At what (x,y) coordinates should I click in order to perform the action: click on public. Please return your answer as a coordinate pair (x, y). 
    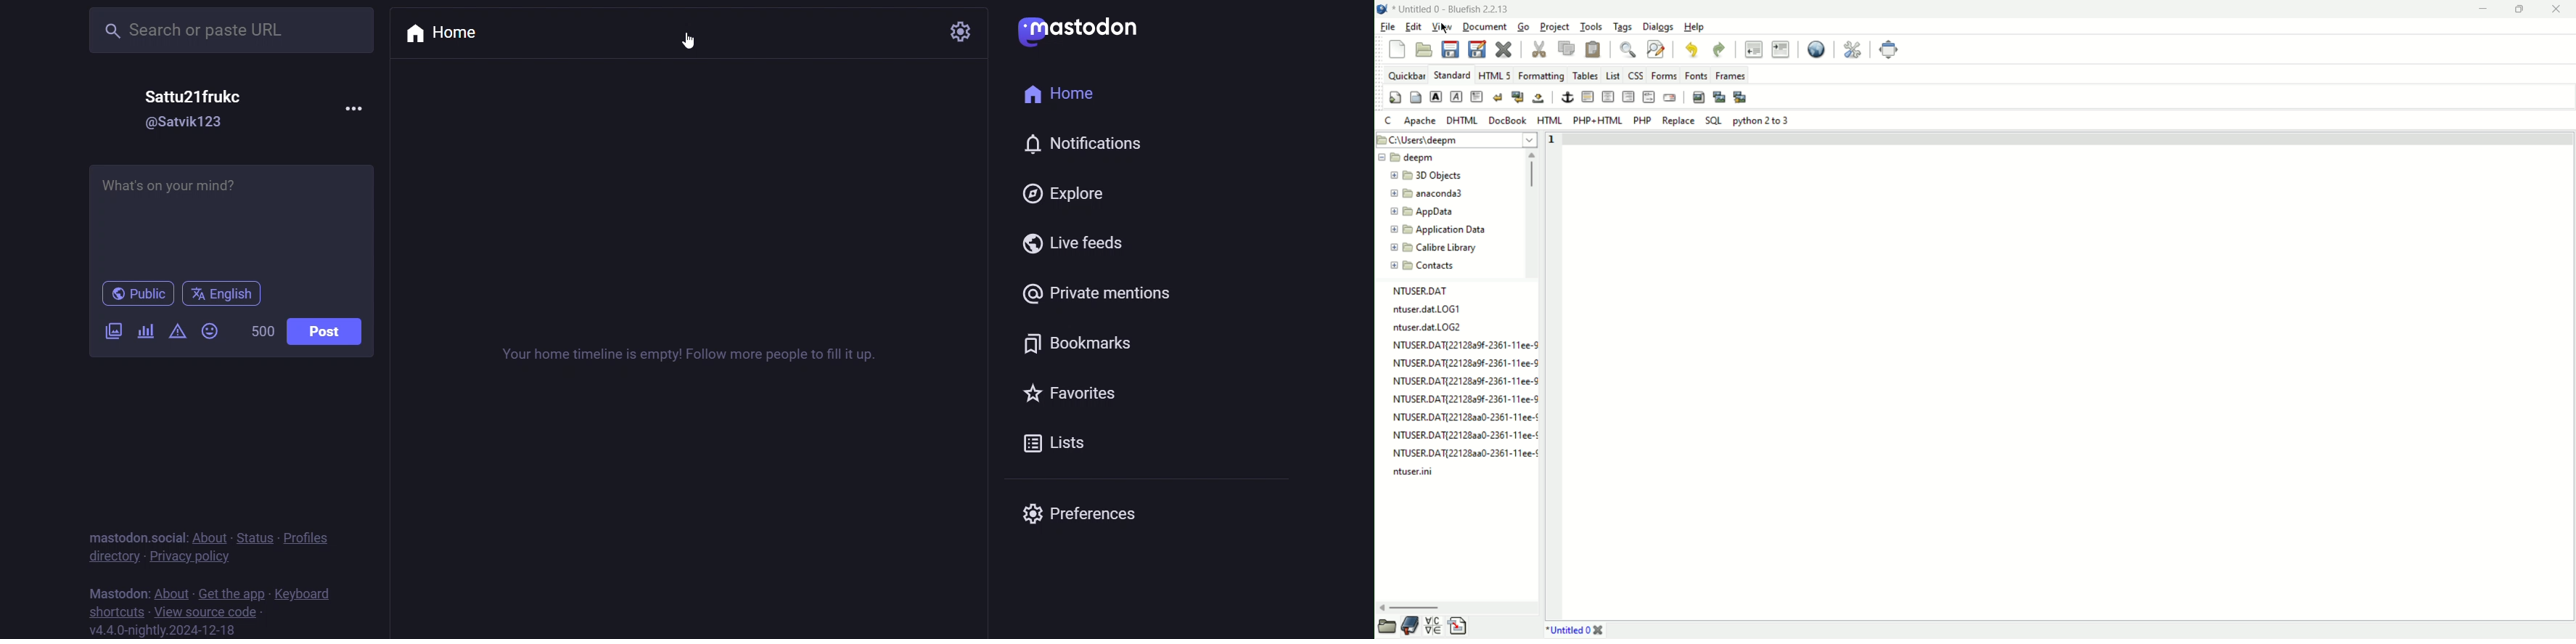
    Looking at the image, I should click on (135, 293).